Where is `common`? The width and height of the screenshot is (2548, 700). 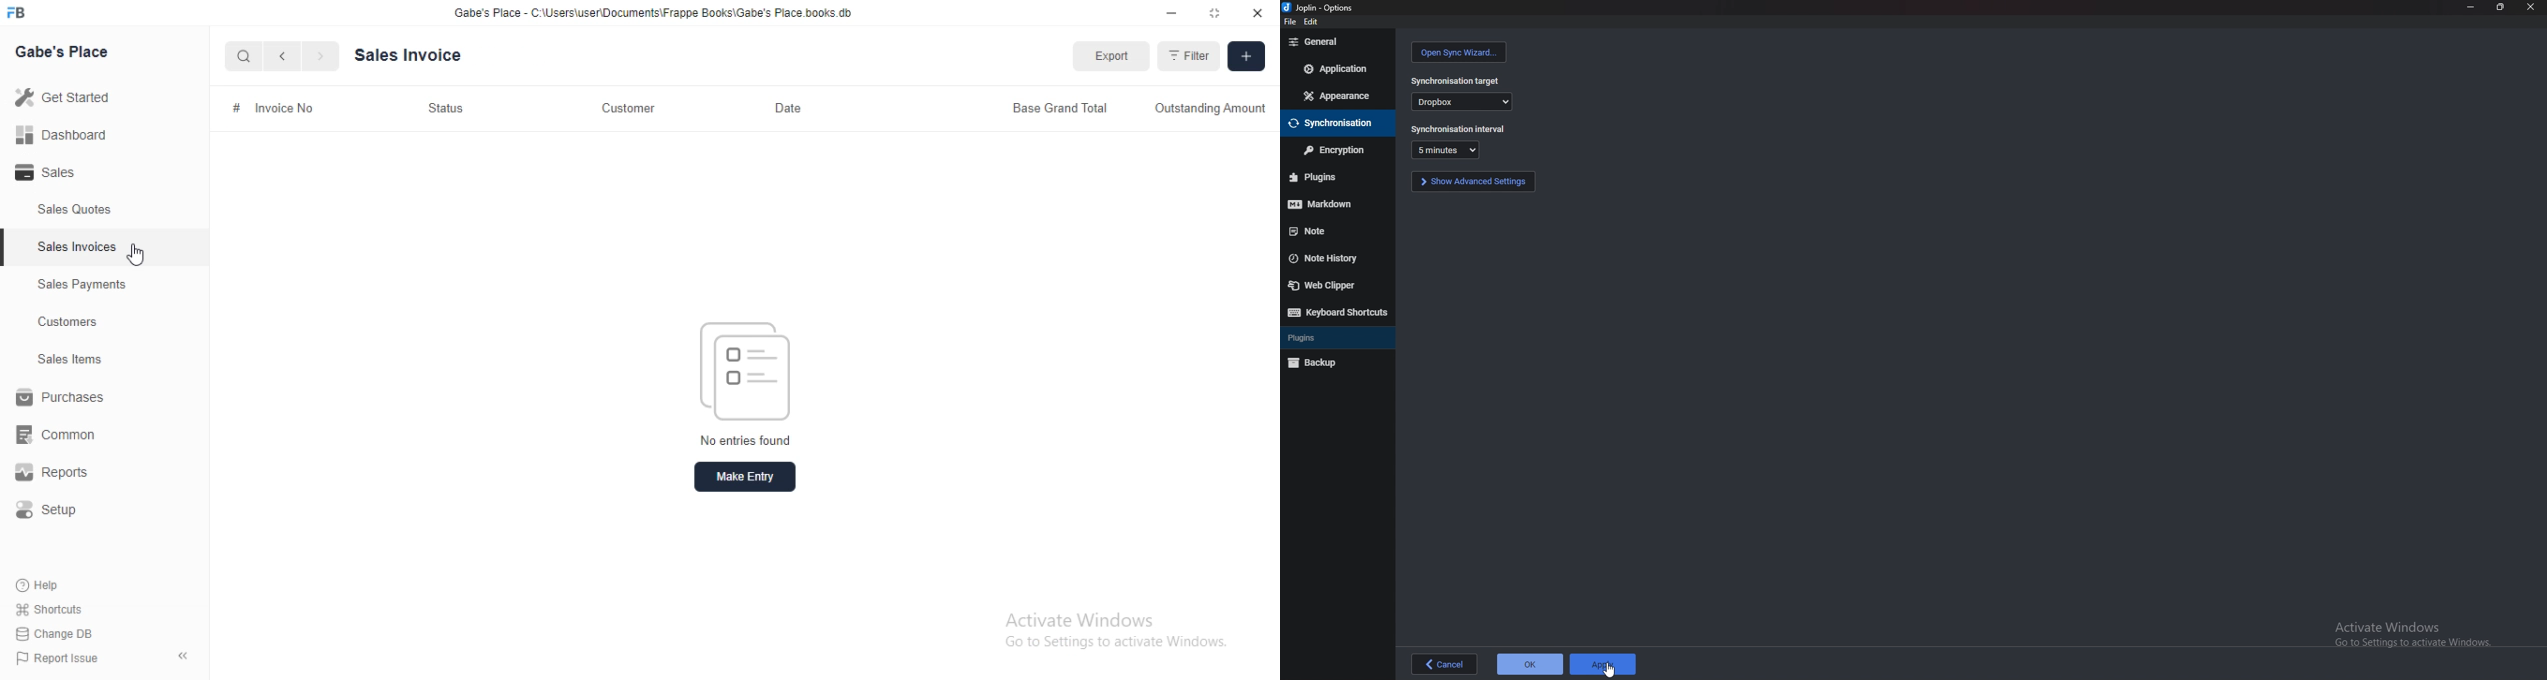
common is located at coordinates (57, 436).